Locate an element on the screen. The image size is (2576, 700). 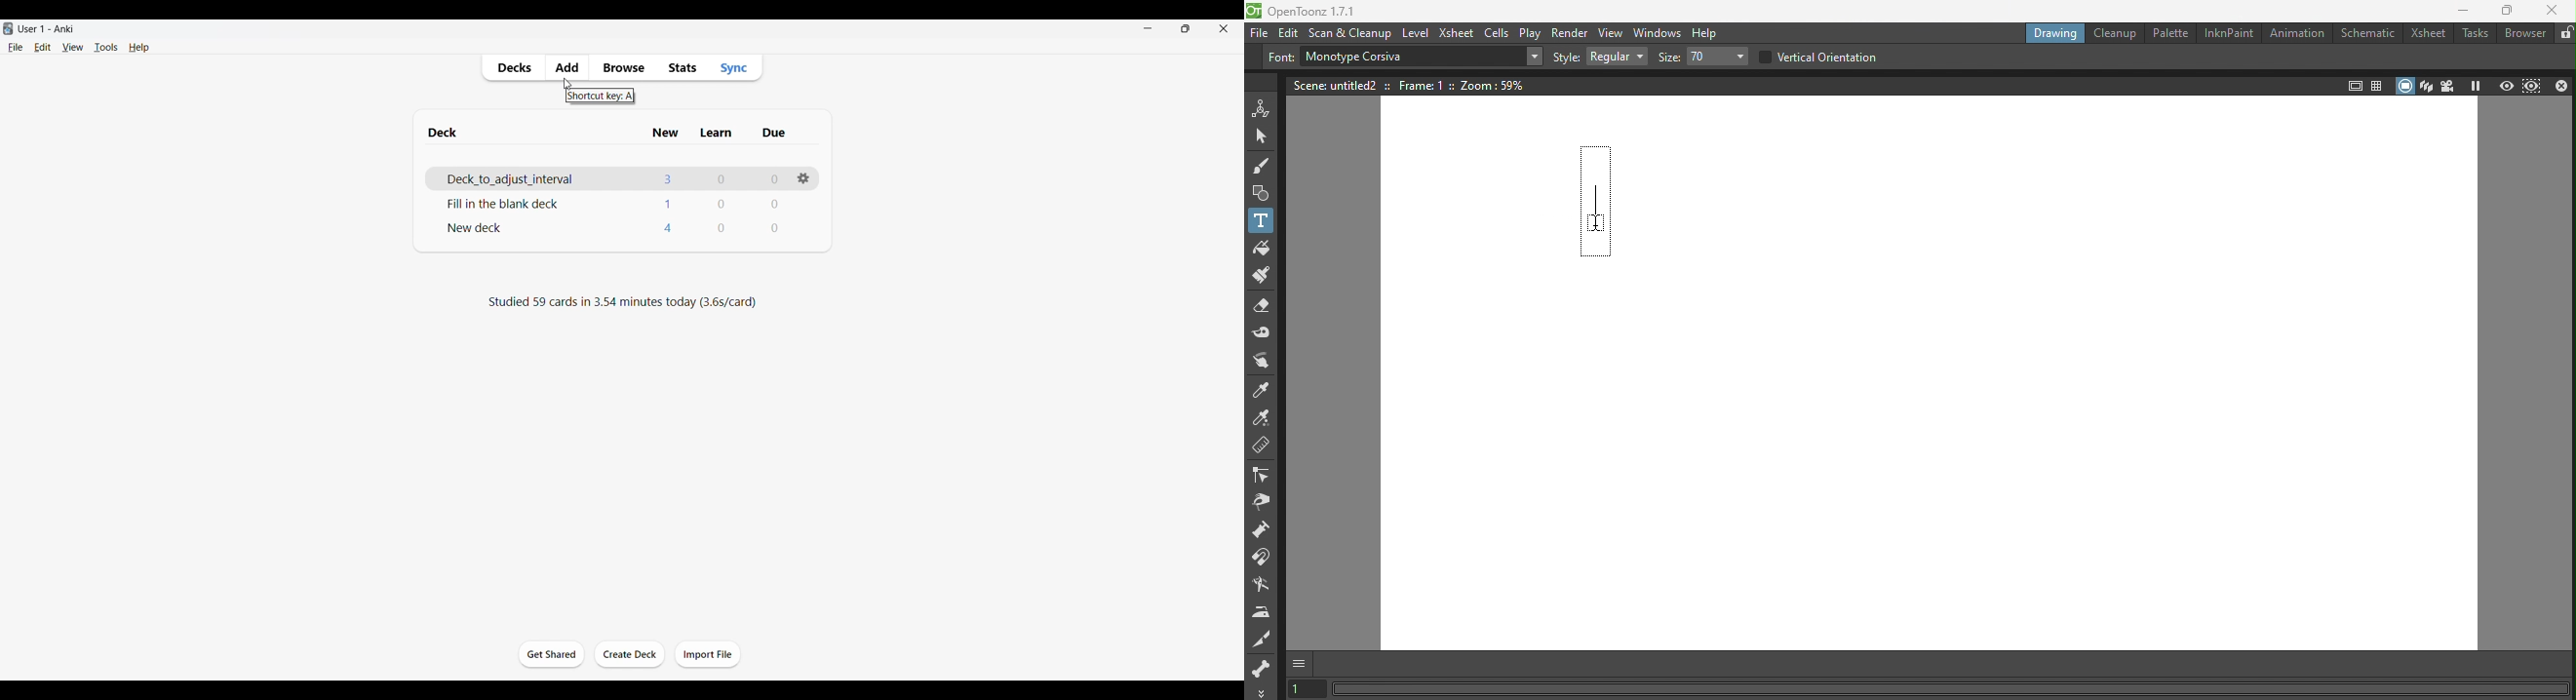
Edit menu is located at coordinates (43, 47).